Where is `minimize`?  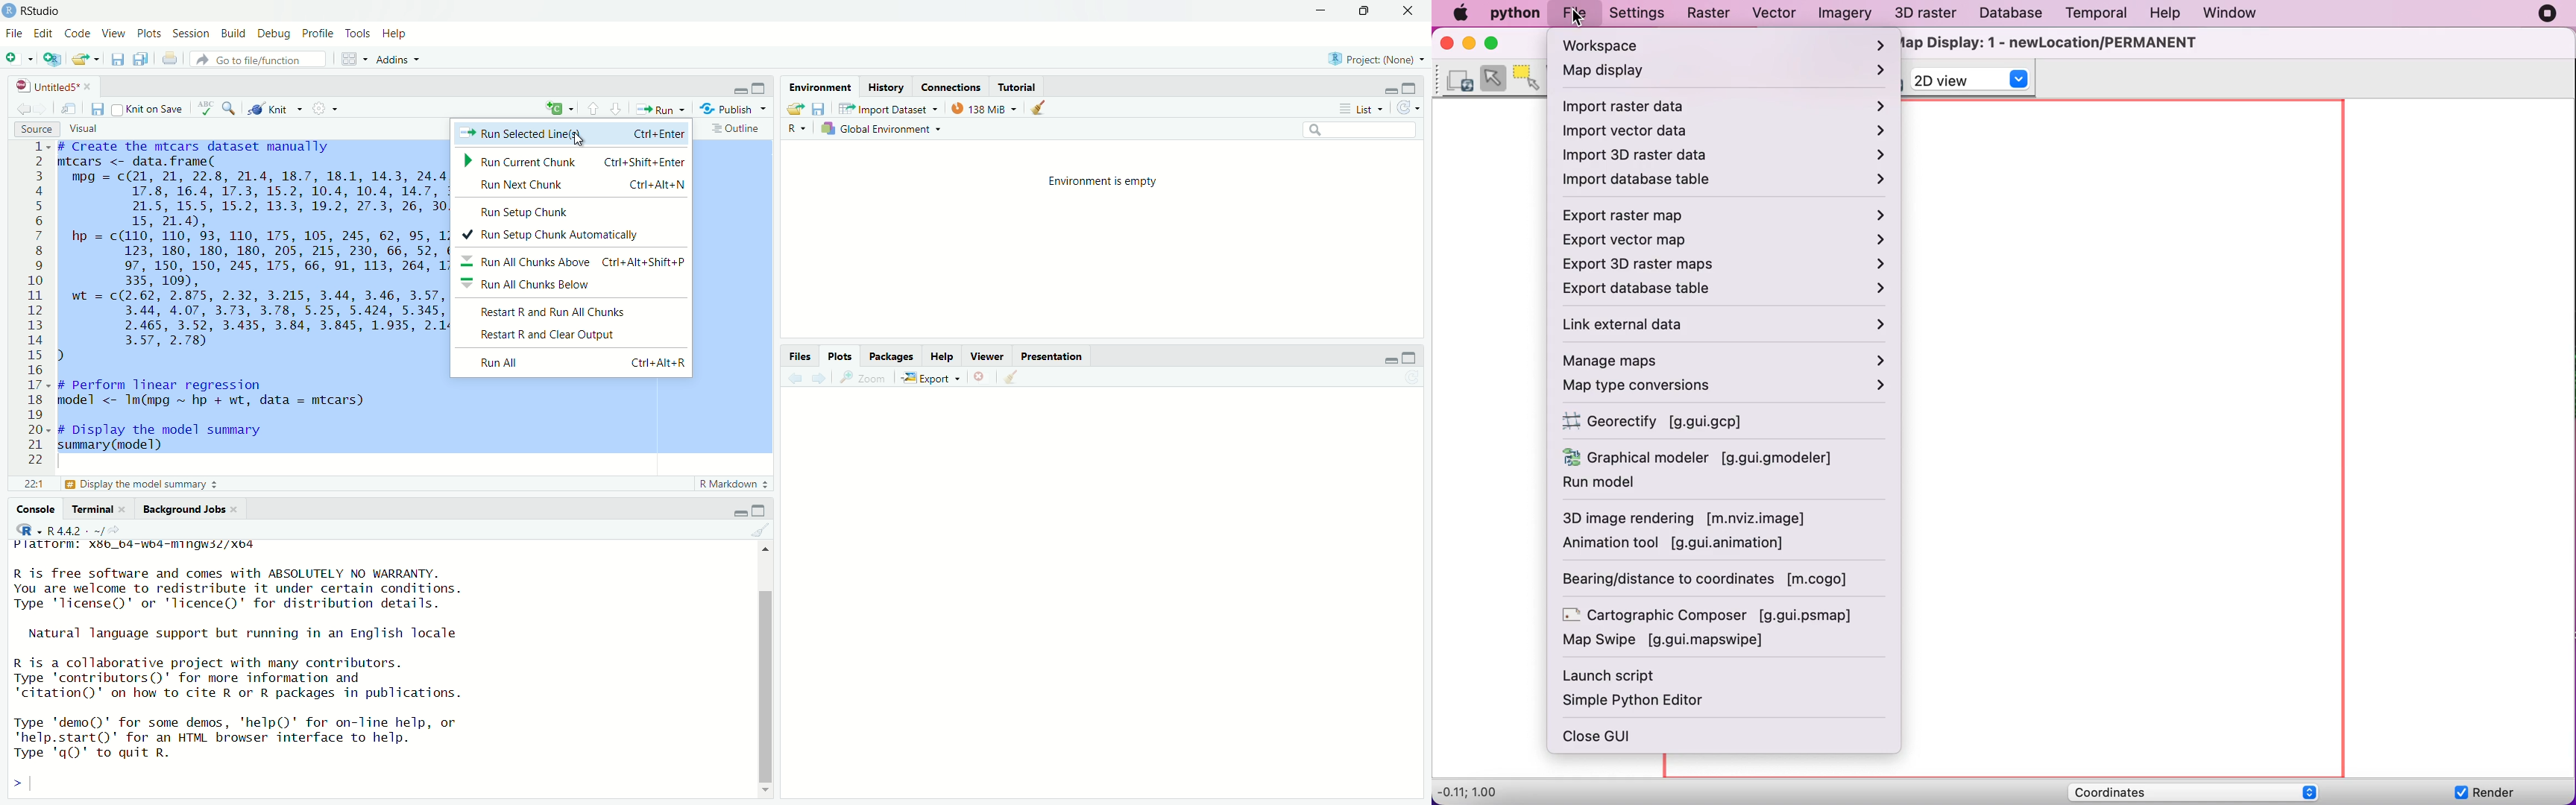
minimize is located at coordinates (1388, 360).